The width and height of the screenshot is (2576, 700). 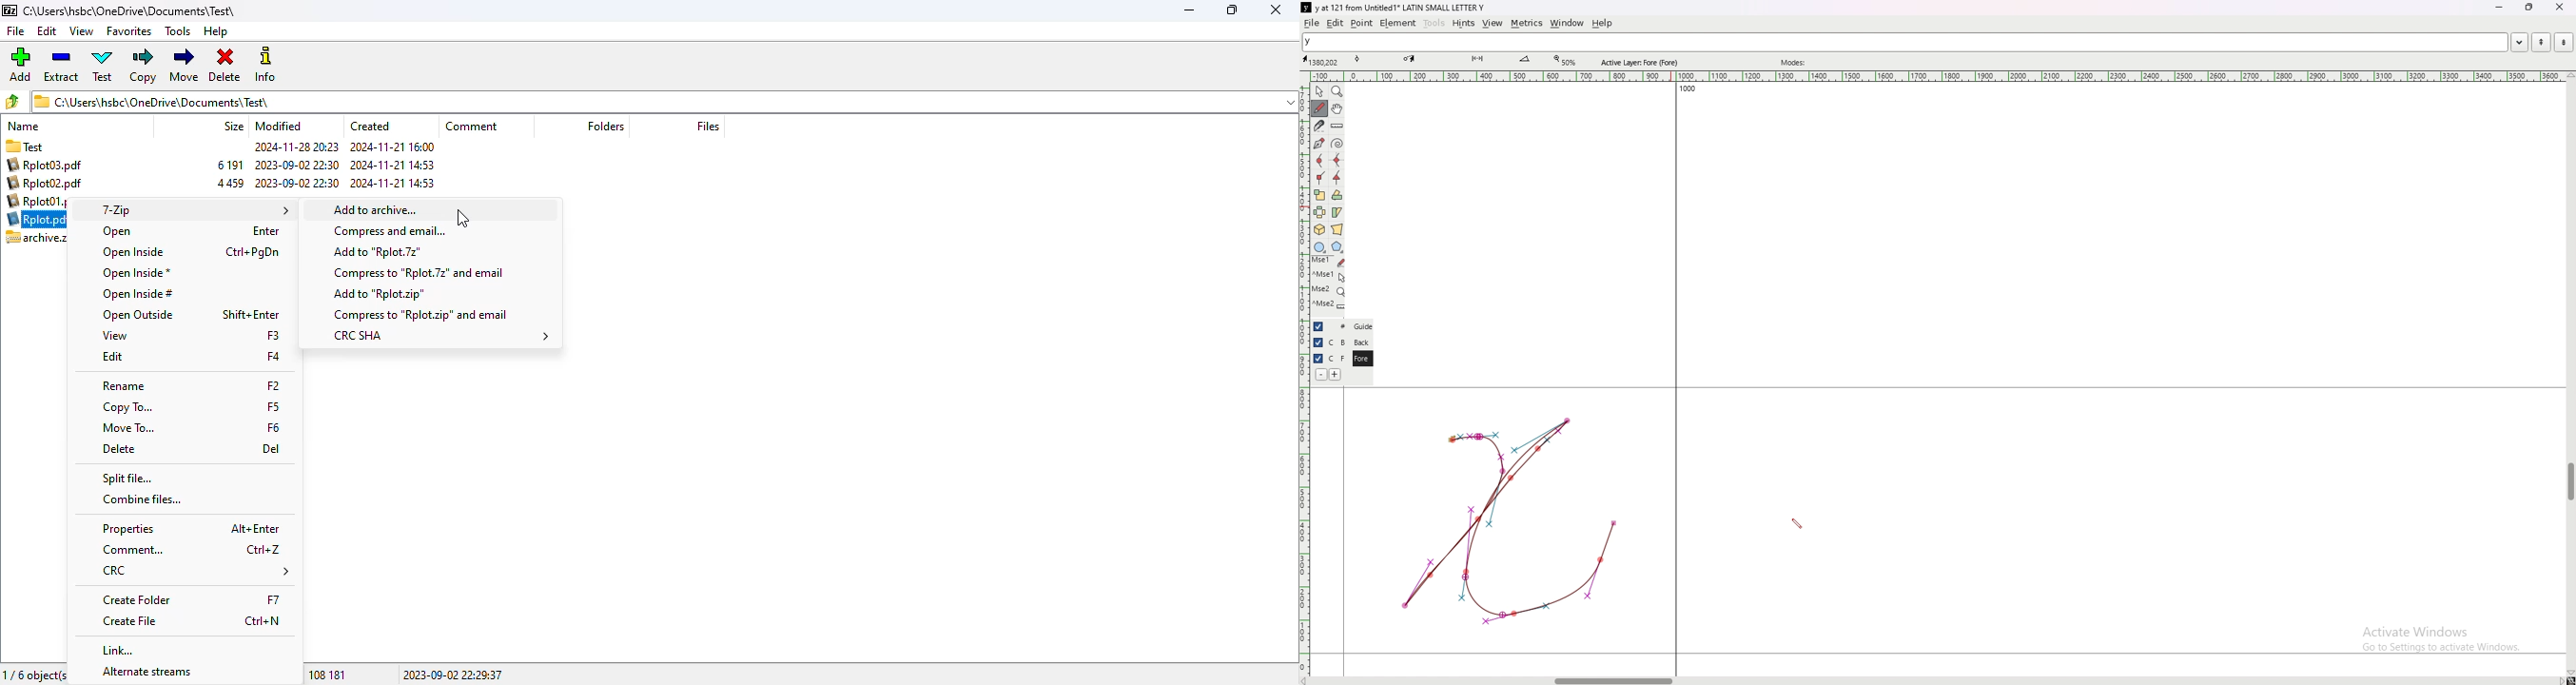 What do you see at coordinates (652, 101) in the screenshot?
I see `current folder` at bounding box center [652, 101].